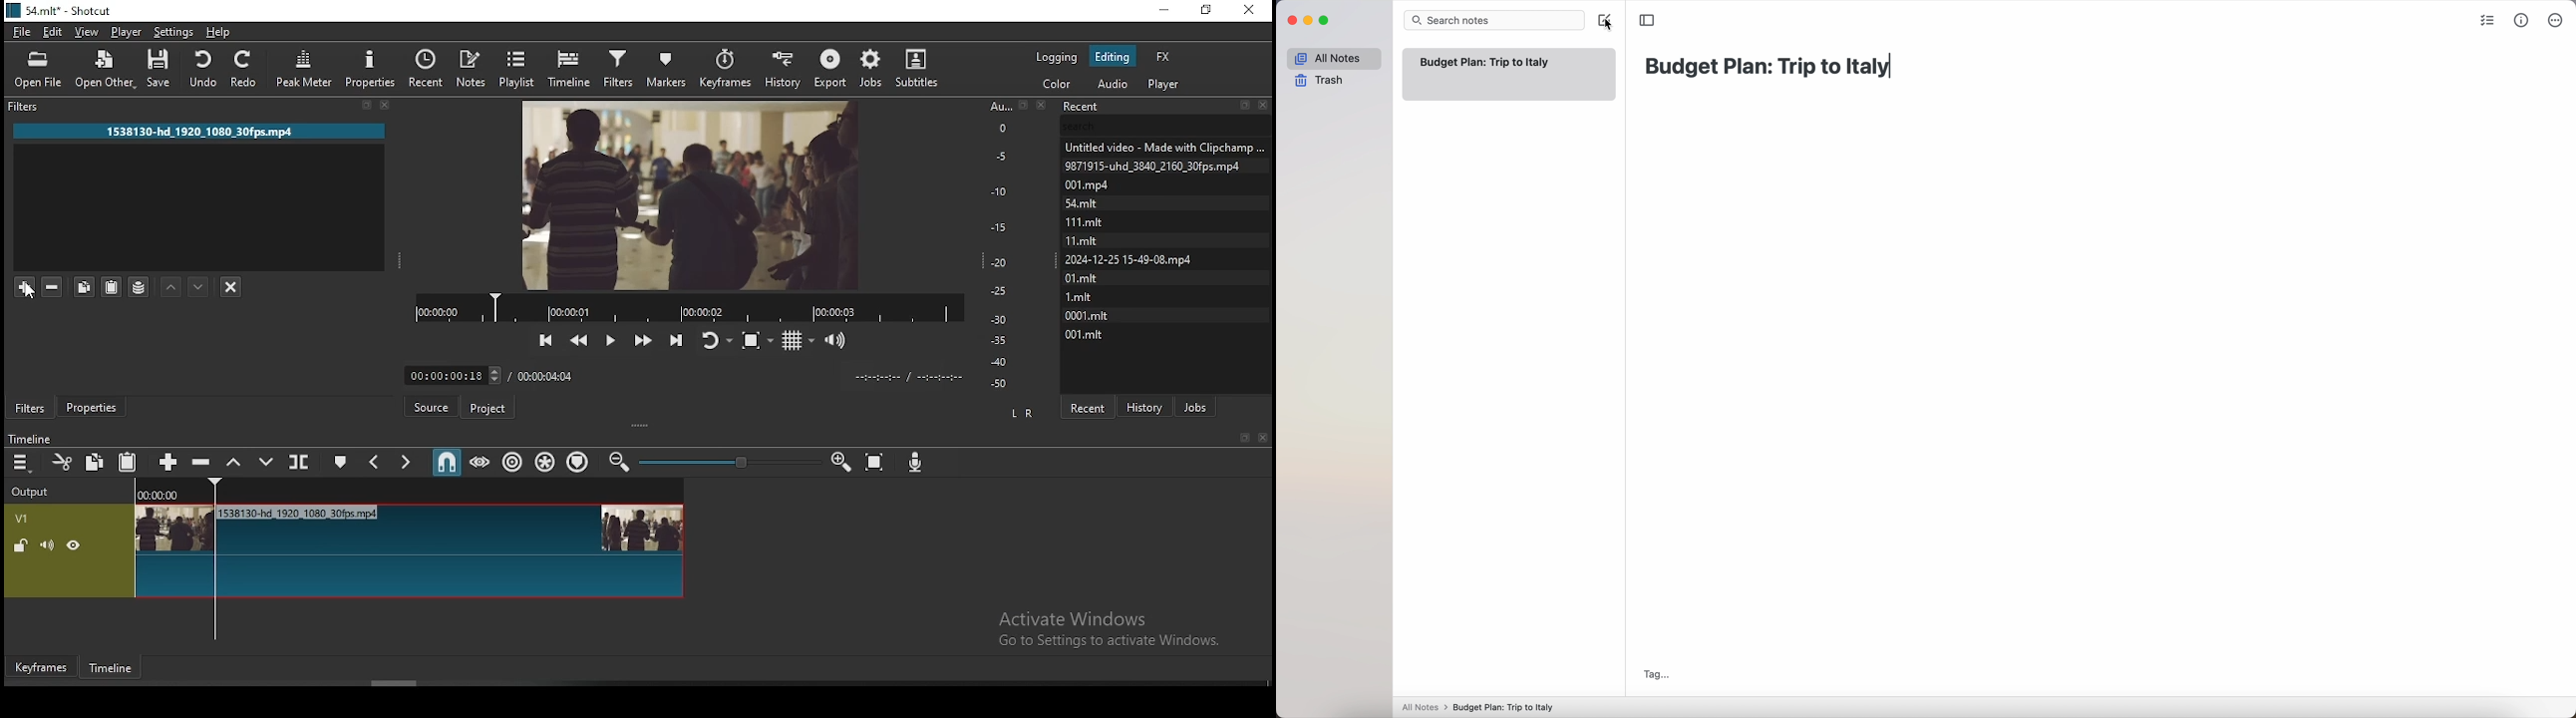  What do you see at coordinates (86, 287) in the screenshot?
I see `copy selected filters` at bounding box center [86, 287].